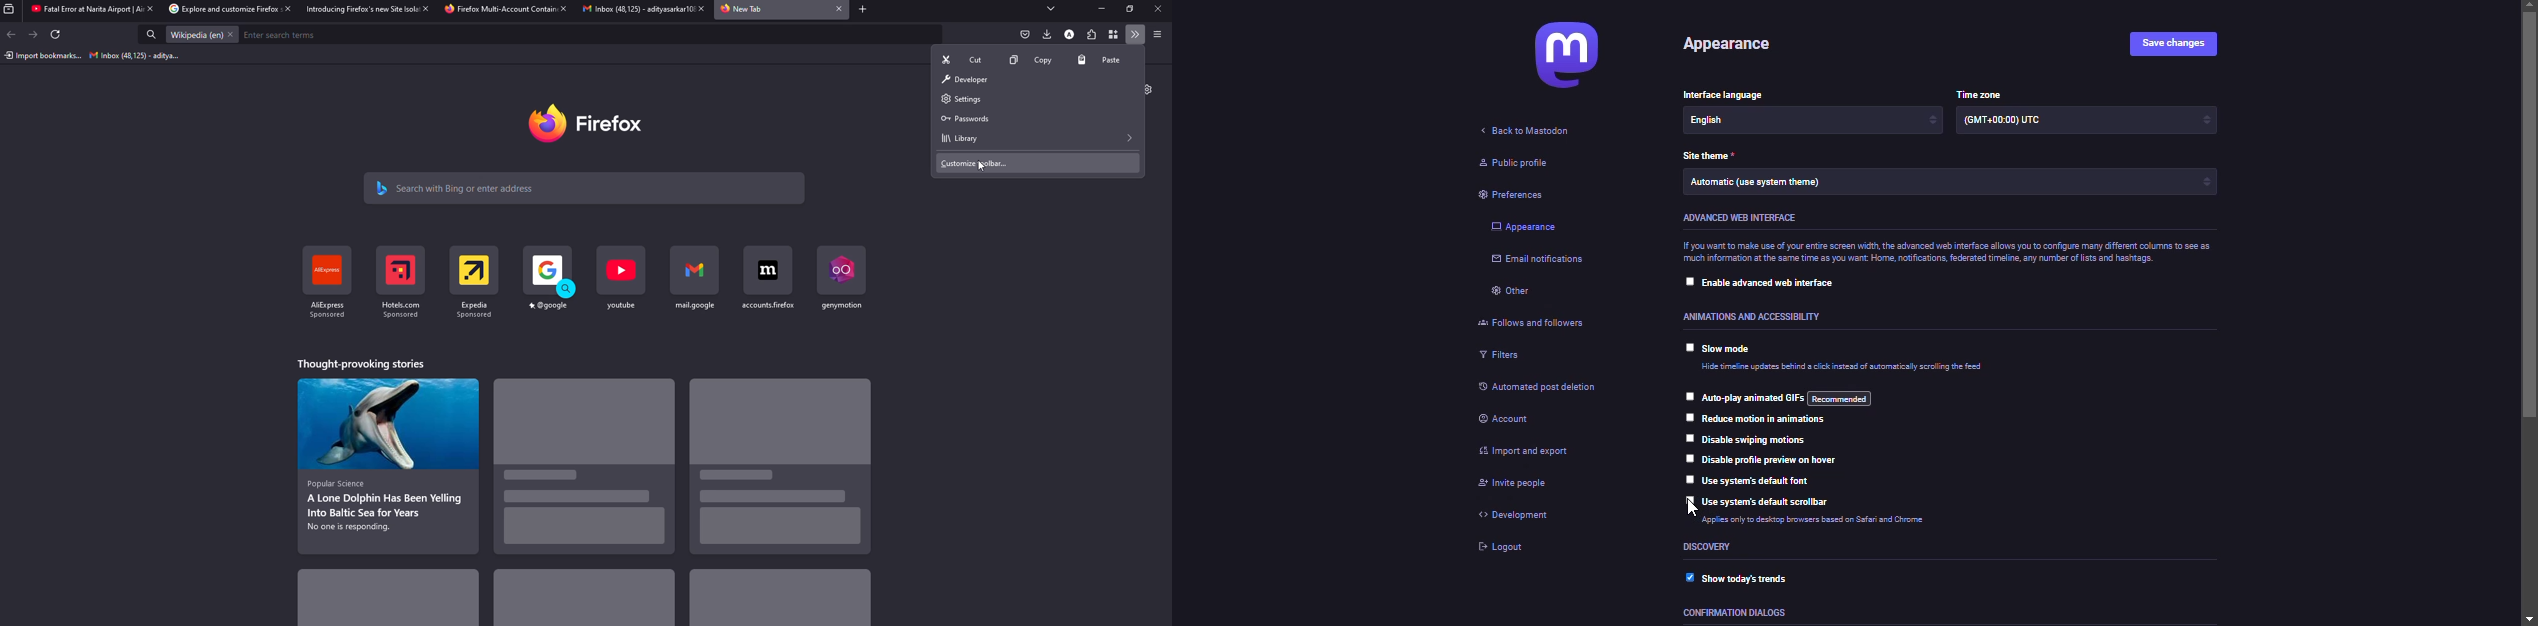 Image resolution: width=2548 pixels, height=644 pixels. I want to click on other, so click(1512, 293).